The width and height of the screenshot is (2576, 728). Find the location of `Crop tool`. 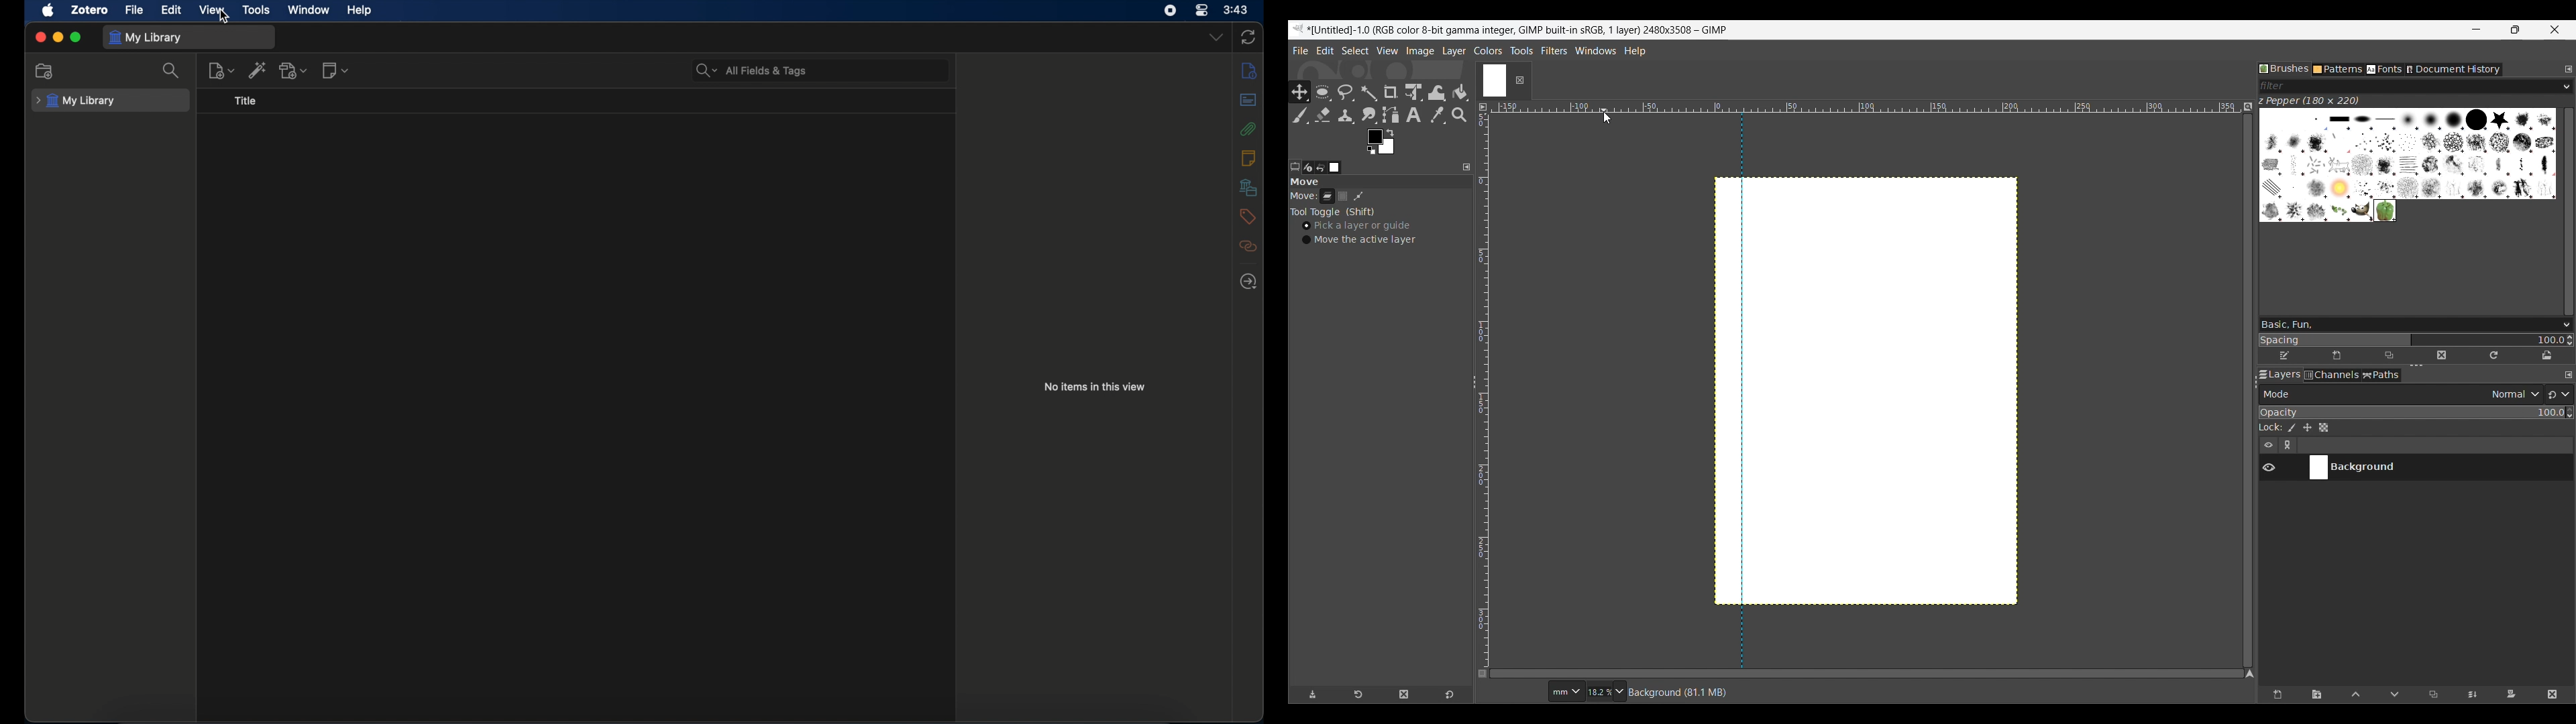

Crop tool is located at coordinates (1391, 92).